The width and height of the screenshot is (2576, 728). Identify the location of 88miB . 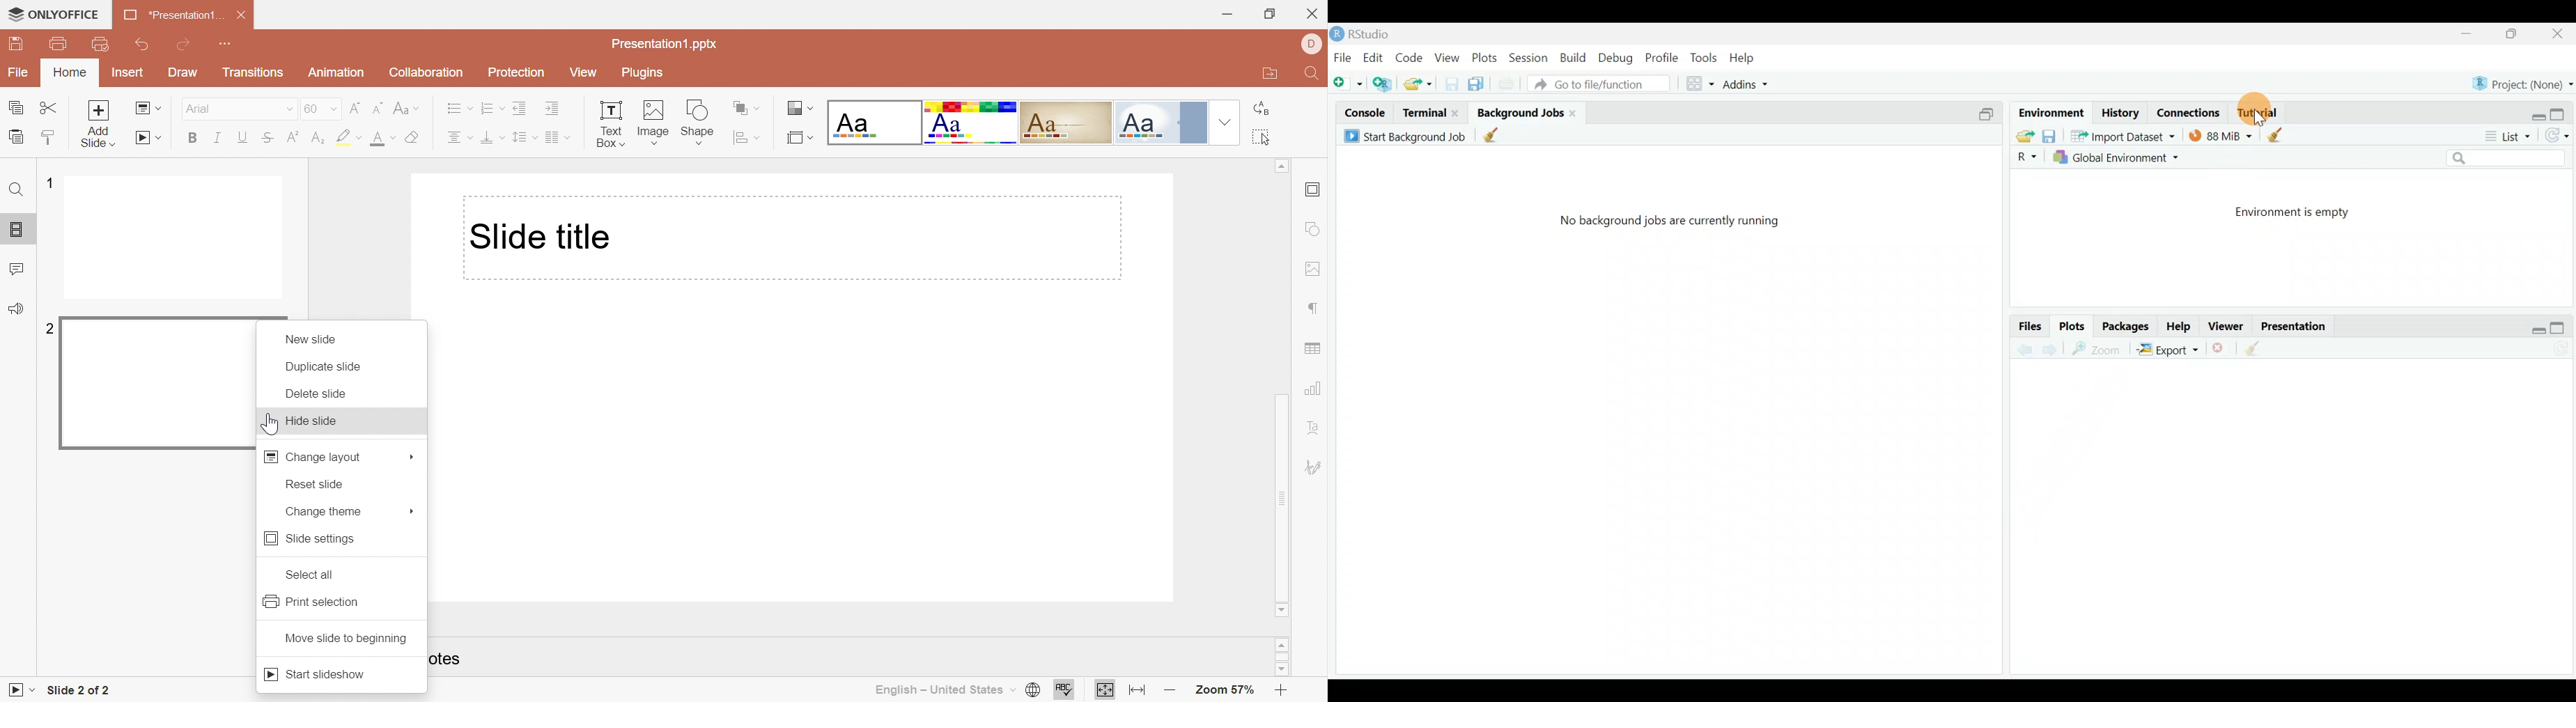
(2220, 137).